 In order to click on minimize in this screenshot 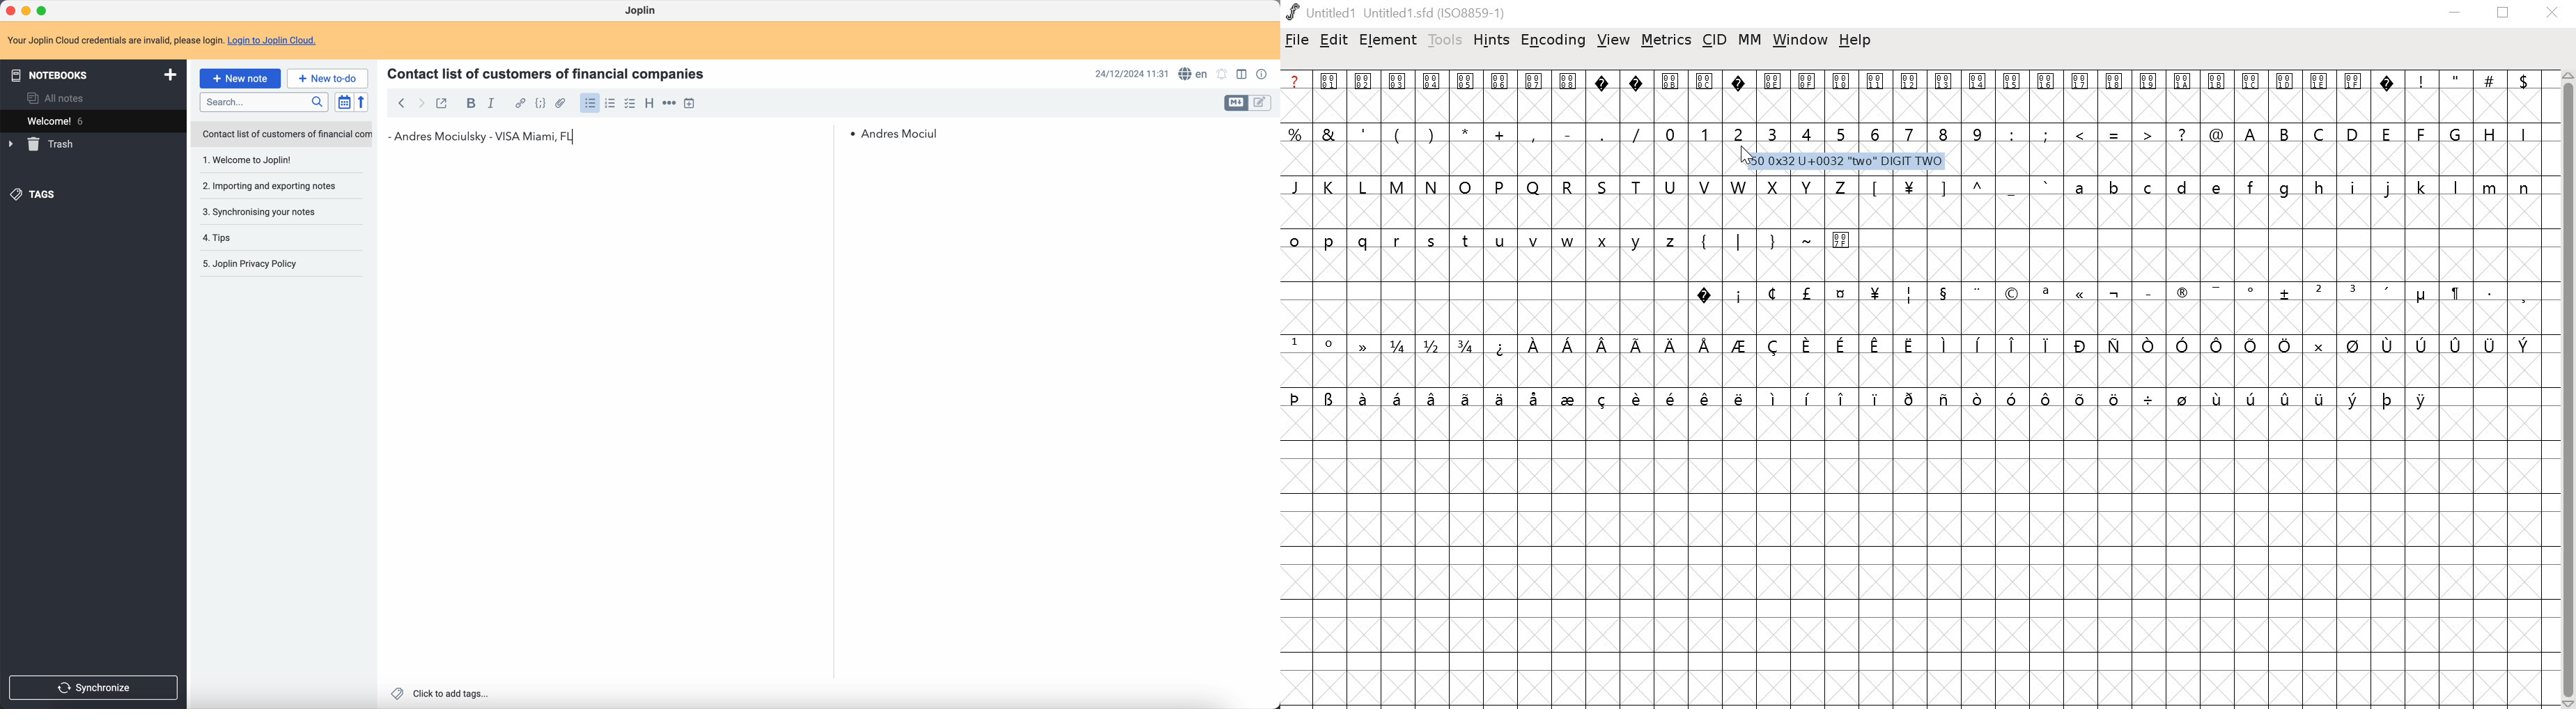, I will do `click(27, 10)`.